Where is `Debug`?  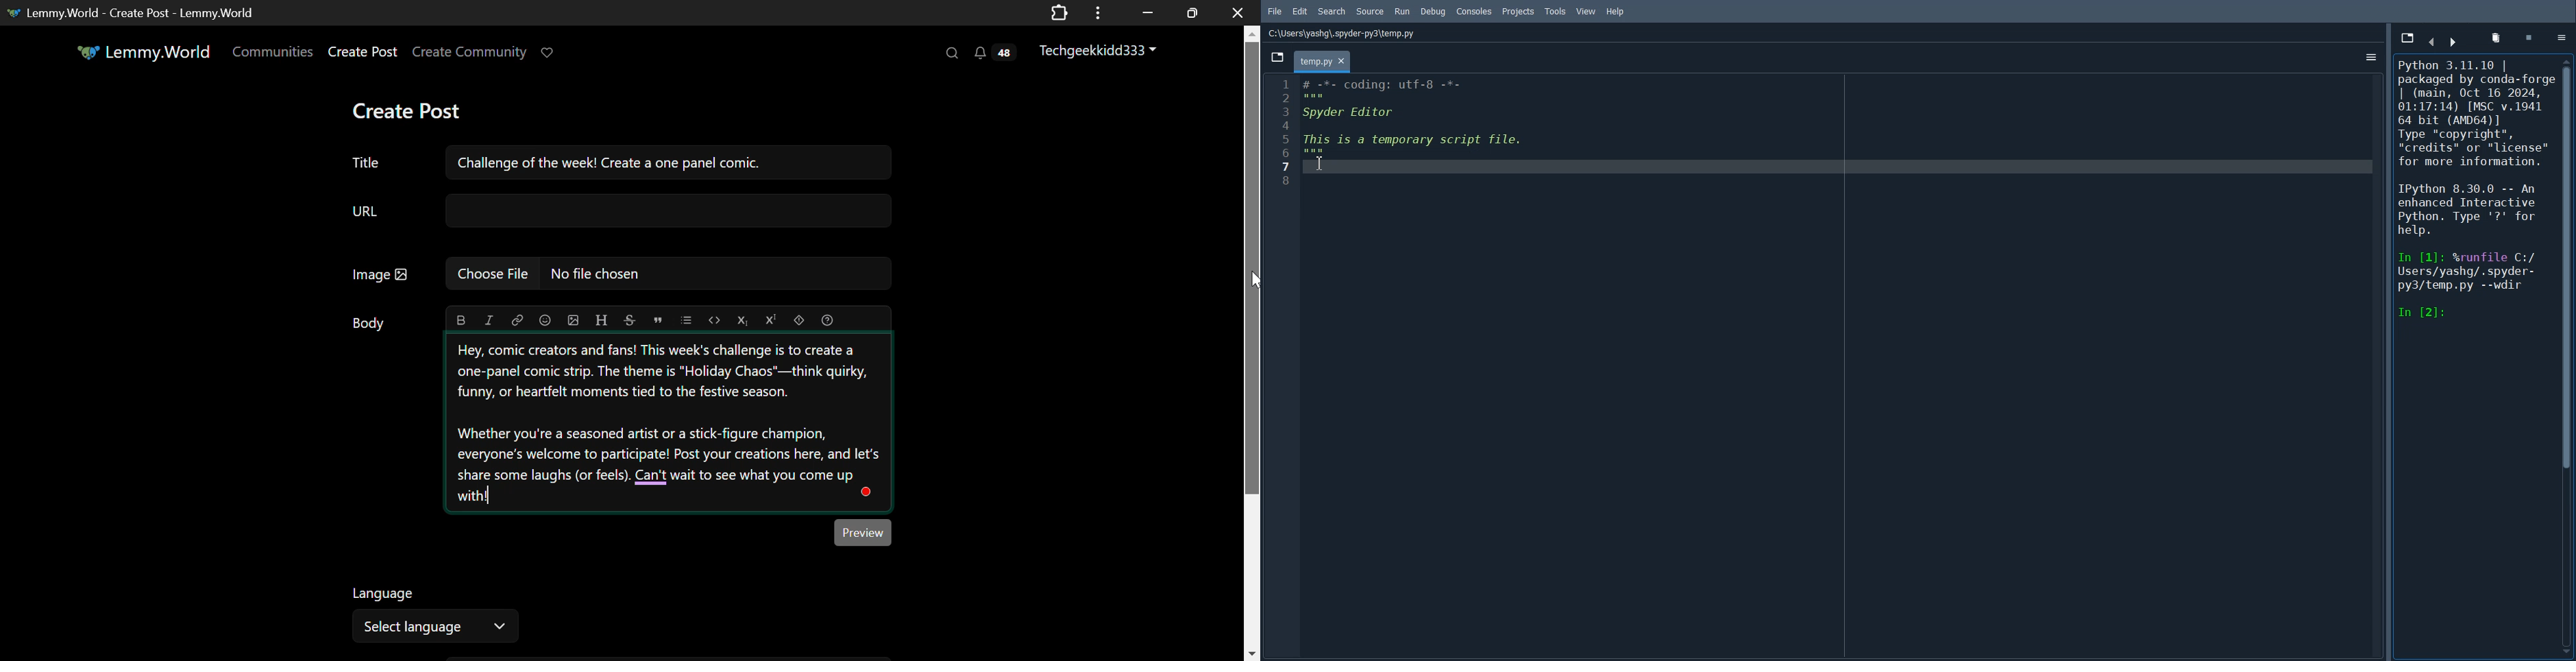 Debug is located at coordinates (1436, 12).